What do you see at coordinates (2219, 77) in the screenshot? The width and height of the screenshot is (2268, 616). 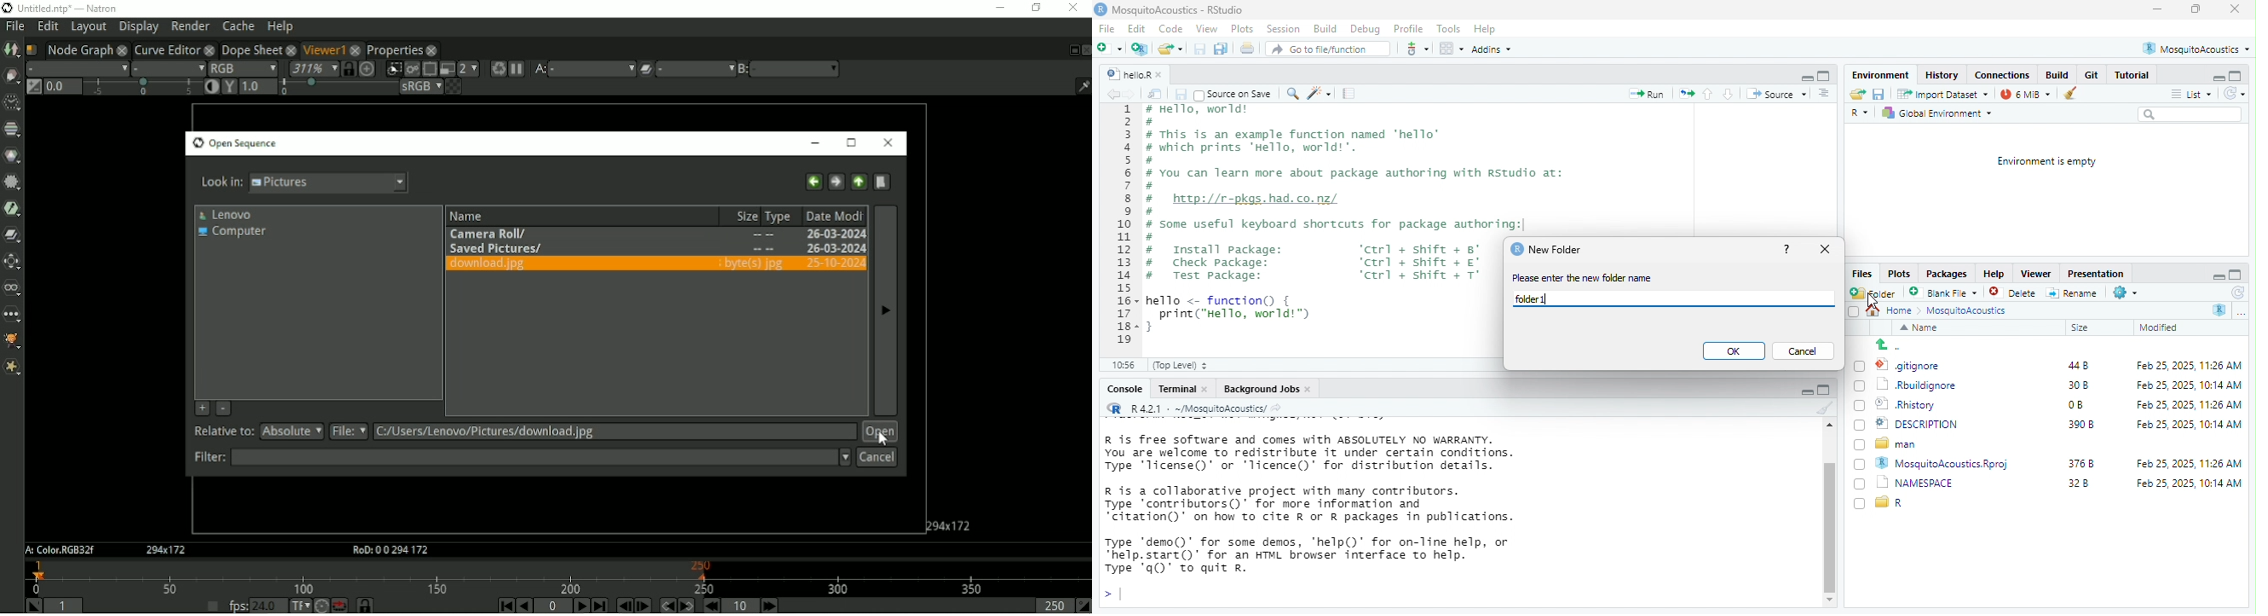 I see `hide r script` at bounding box center [2219, 77].